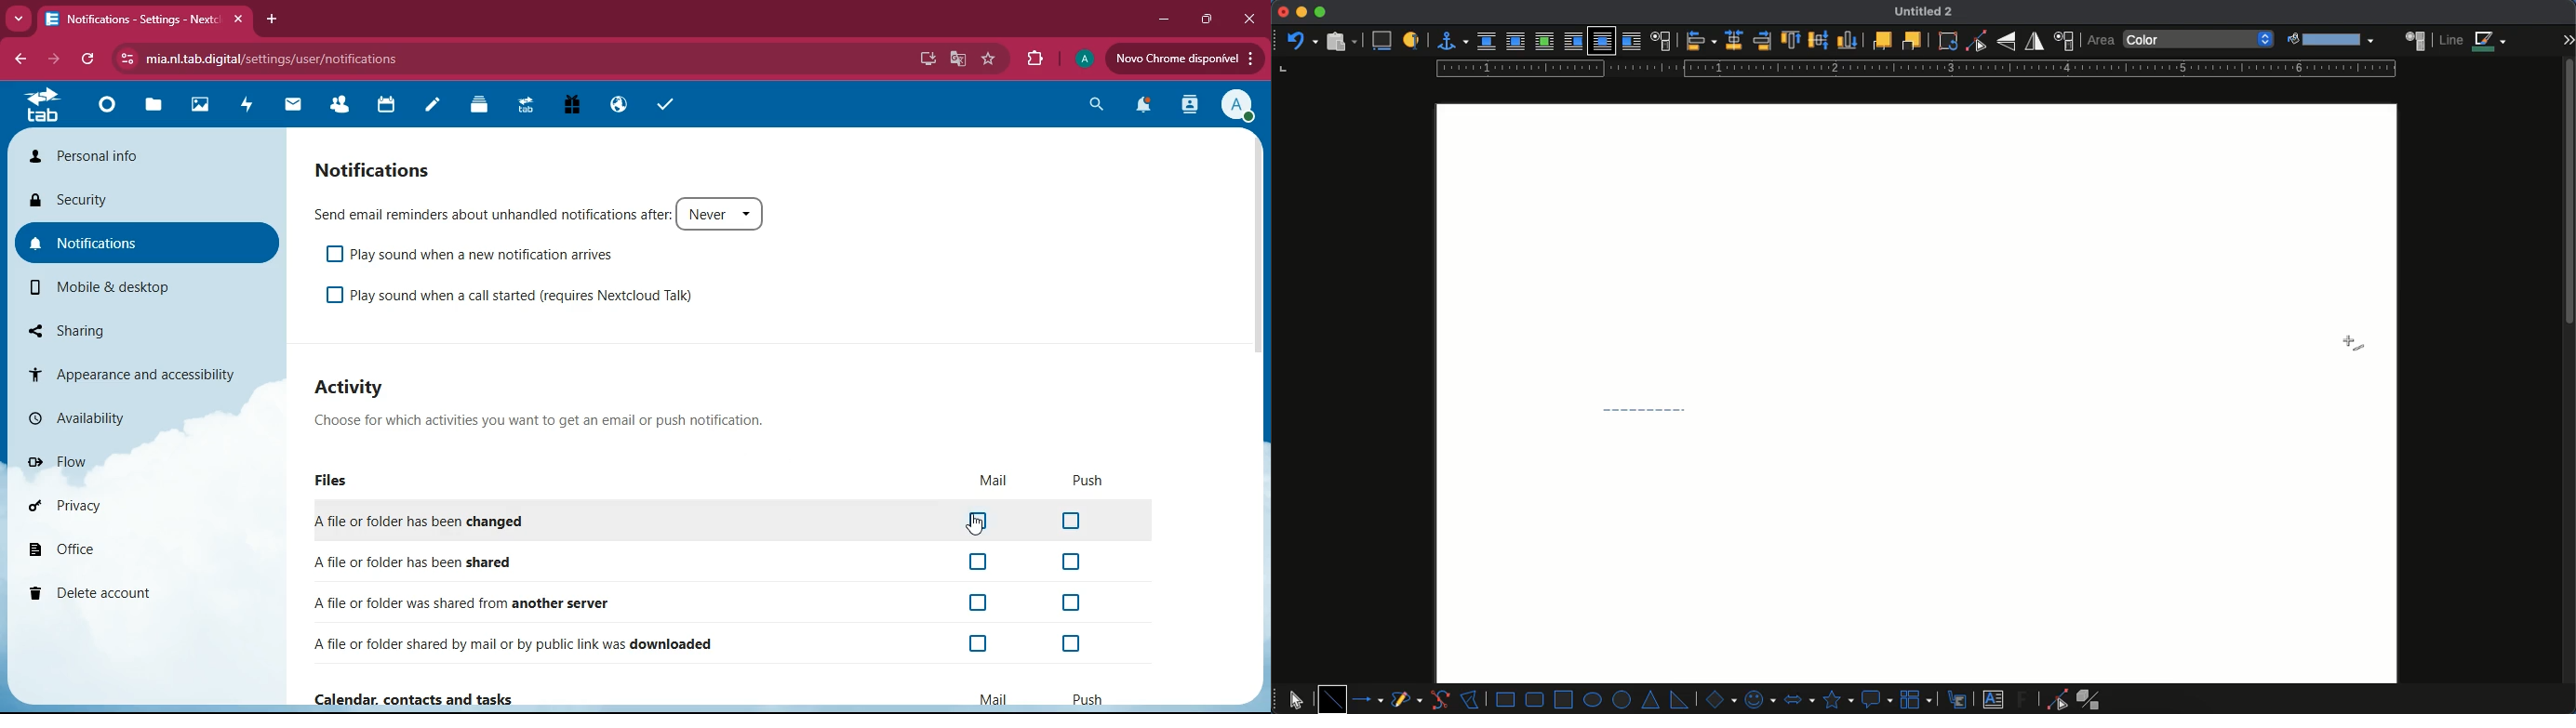 The image size is (2576, 728). I want to click on forward, so click(51, 60).